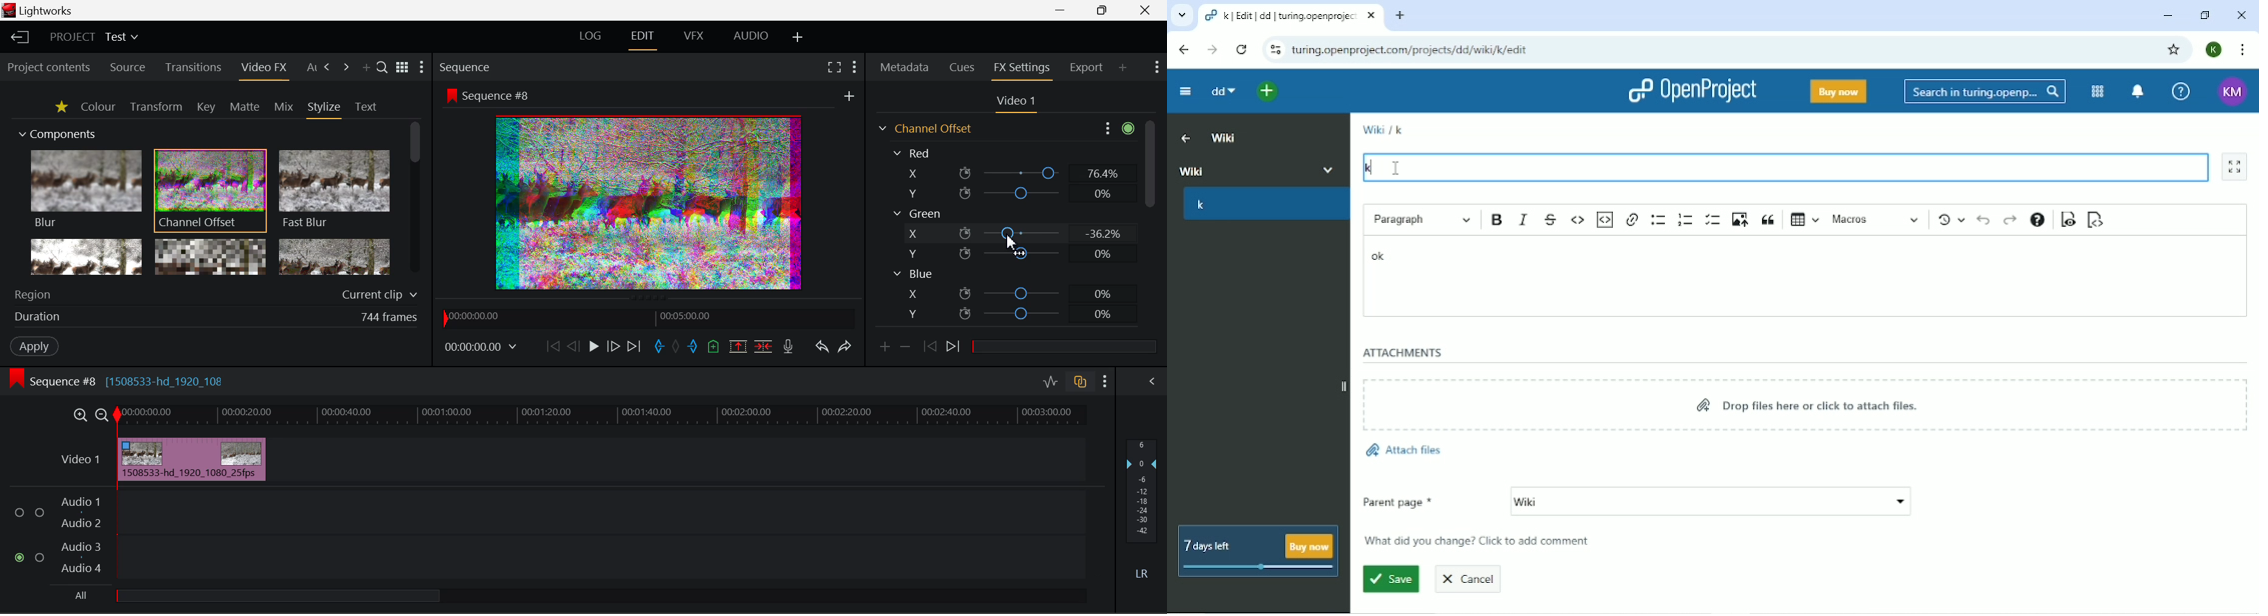 This screenshot has height=616, width=2268. Describe the element at coordinates (1709, 502) in the screenshot. I see `Wiki` at that location.